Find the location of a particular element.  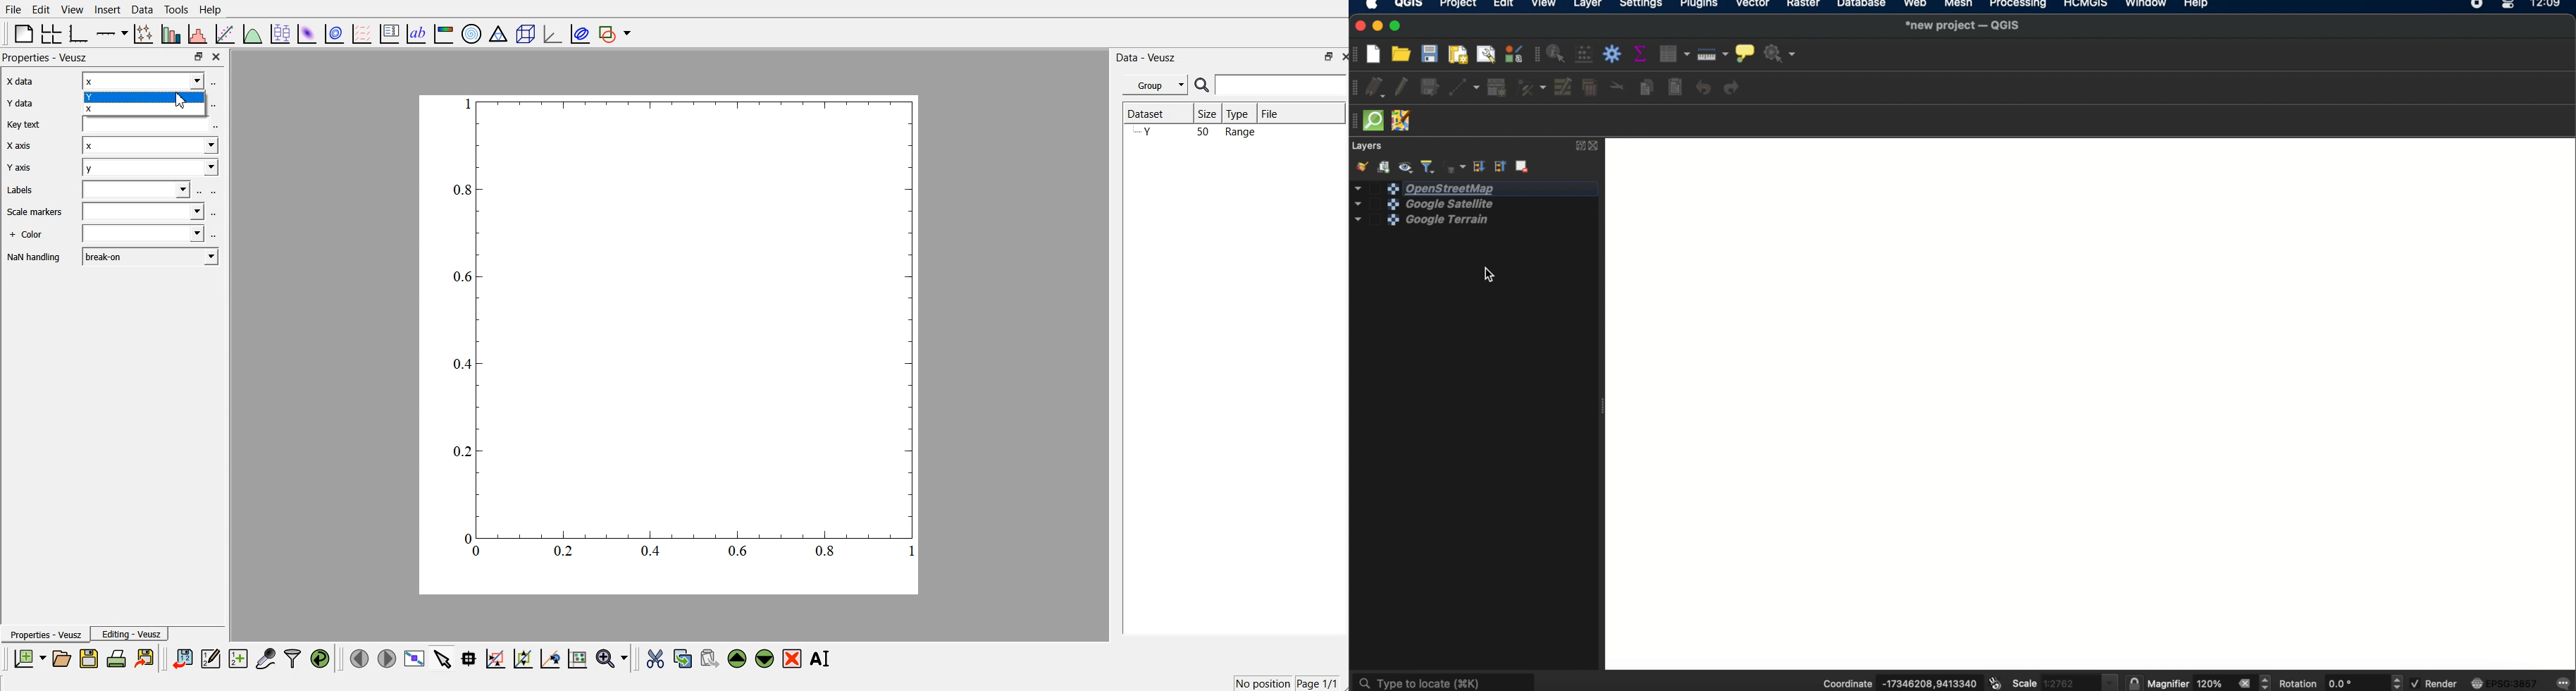

measure line is located at coordinates (1714, 54).